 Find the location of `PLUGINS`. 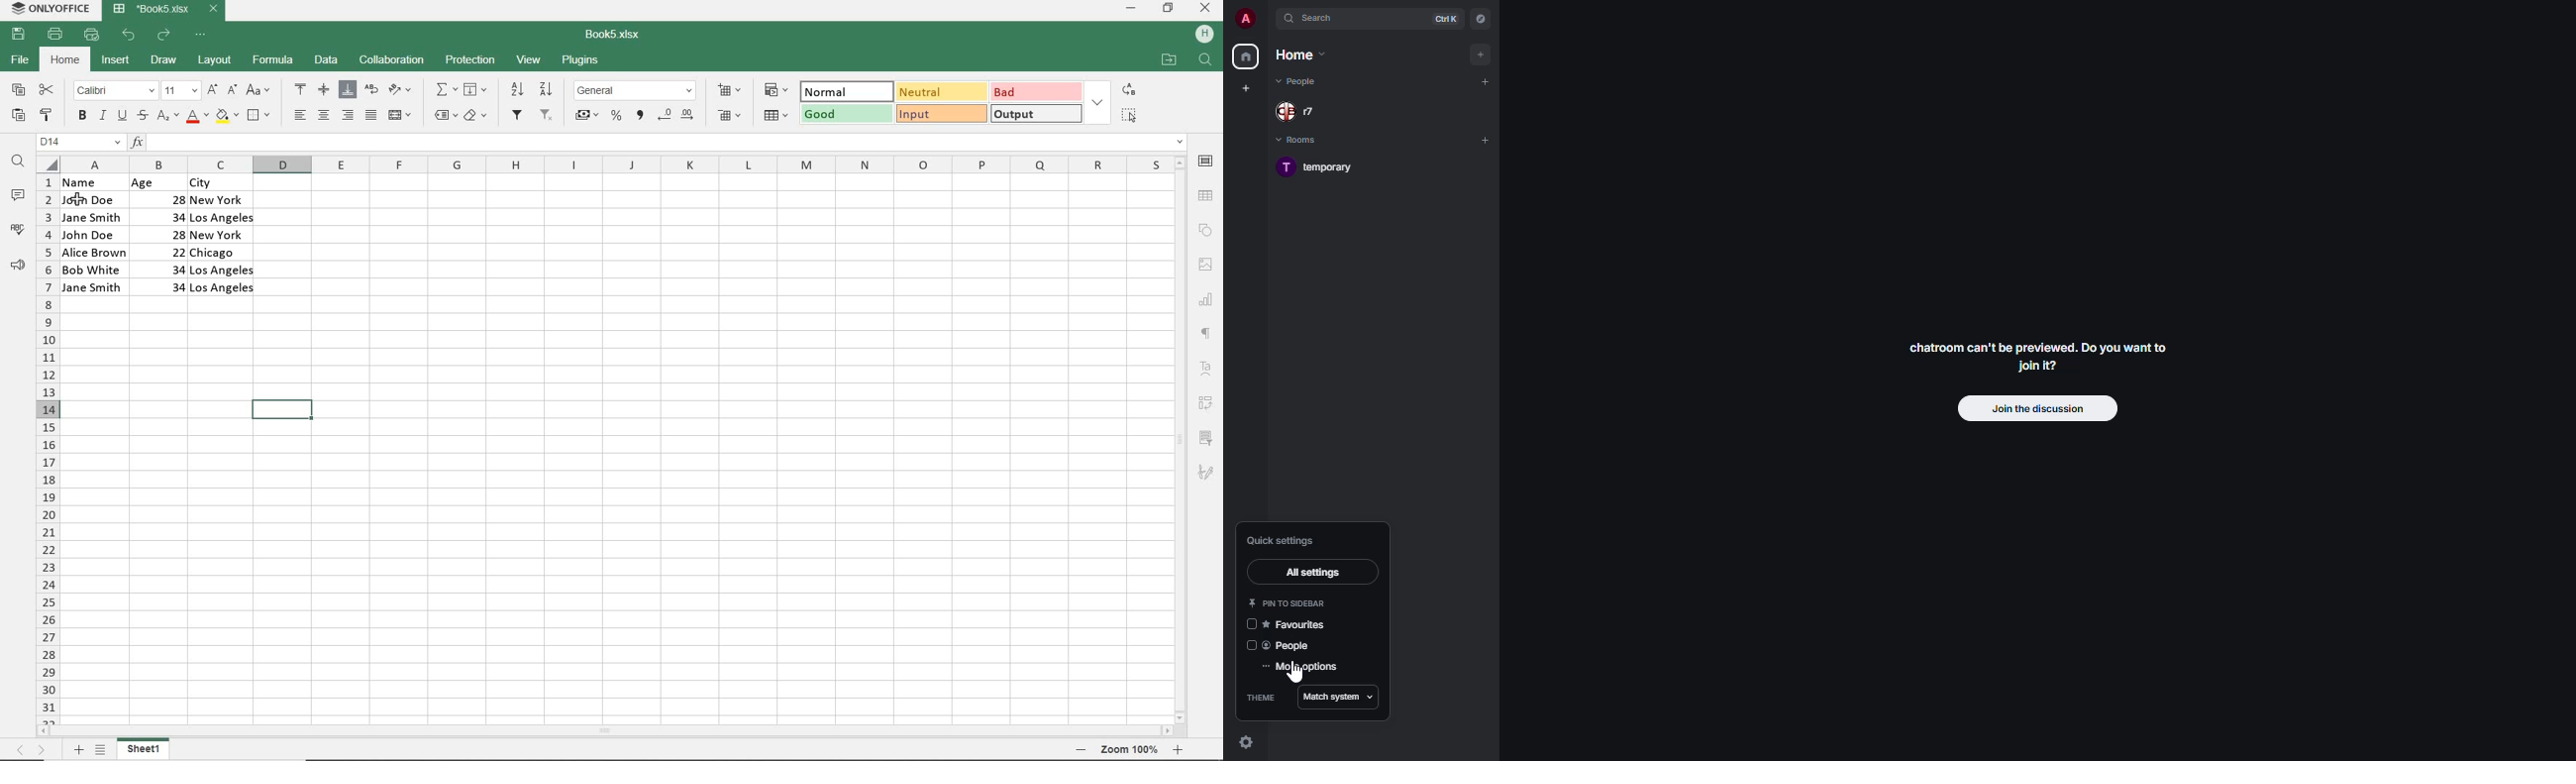

PLUGINS is located at coordinates (581, 61).